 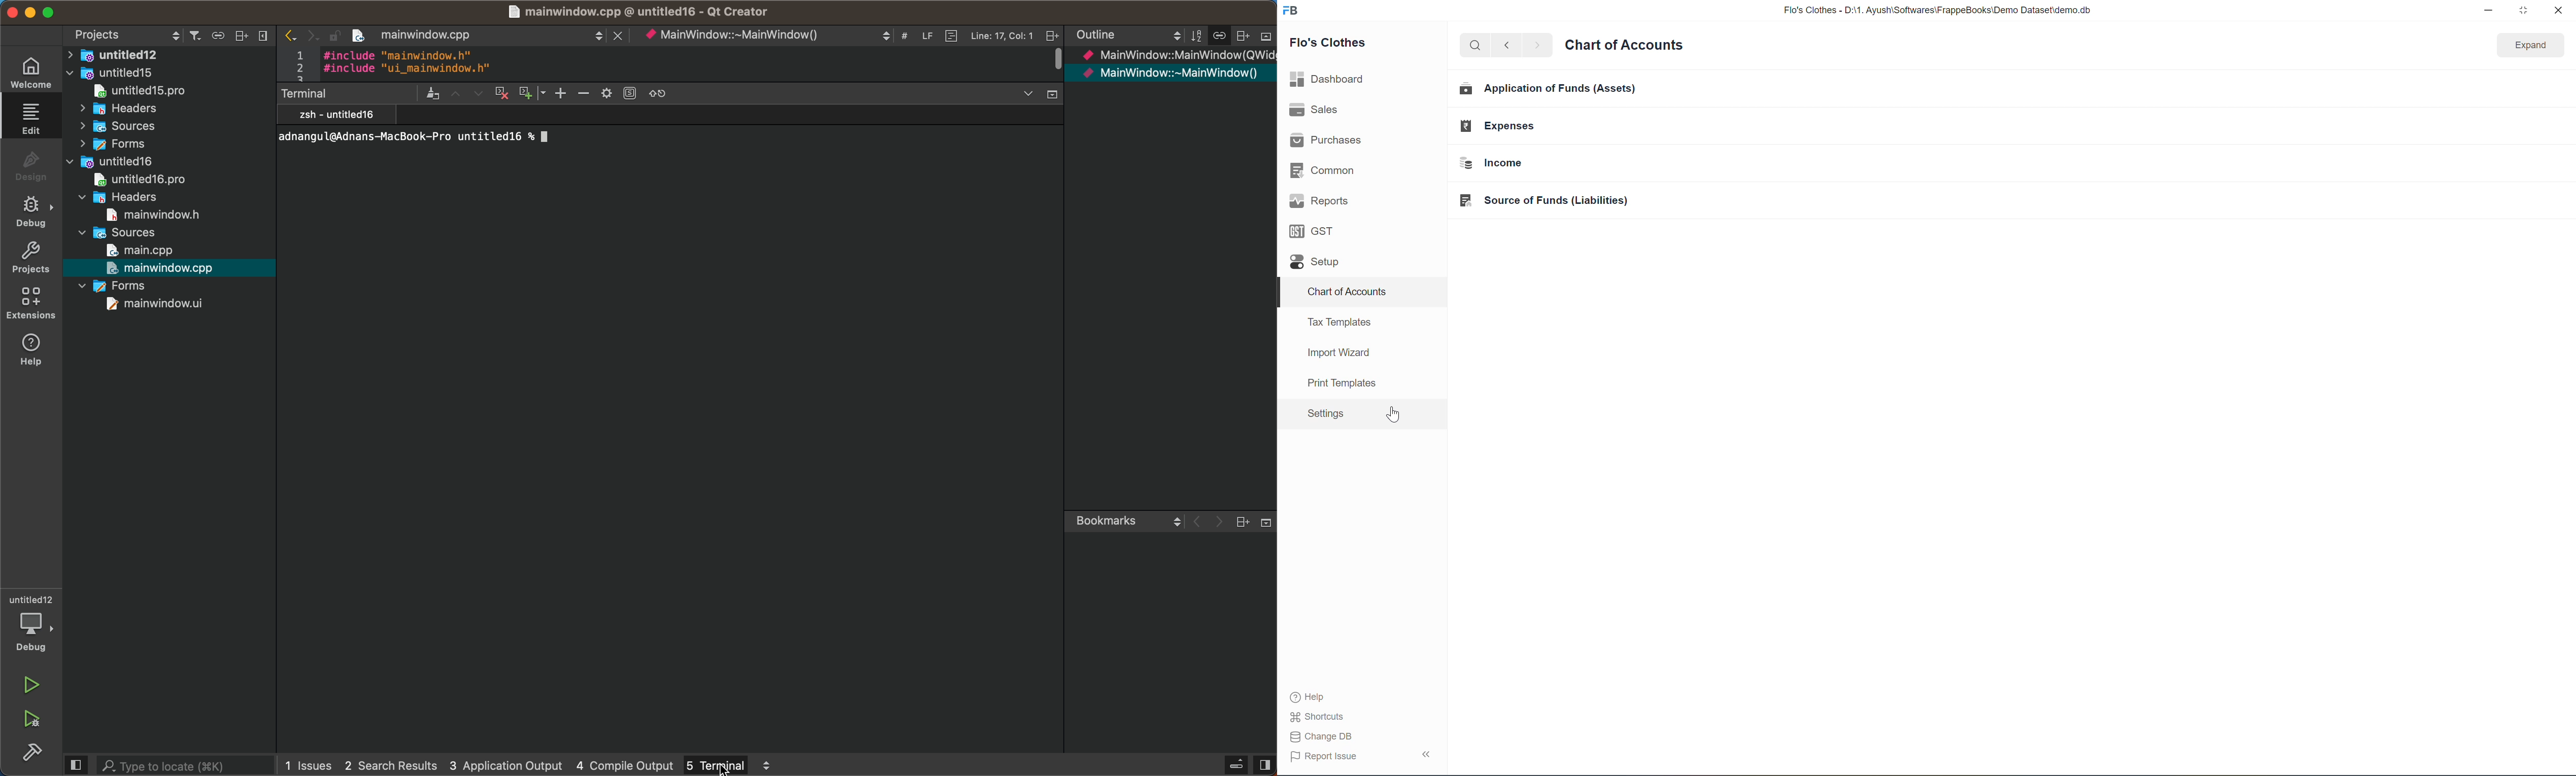 What do you see at coordinates (638, 13) in the screenshot?
I see `file path details` at bounding box center [638, 13].